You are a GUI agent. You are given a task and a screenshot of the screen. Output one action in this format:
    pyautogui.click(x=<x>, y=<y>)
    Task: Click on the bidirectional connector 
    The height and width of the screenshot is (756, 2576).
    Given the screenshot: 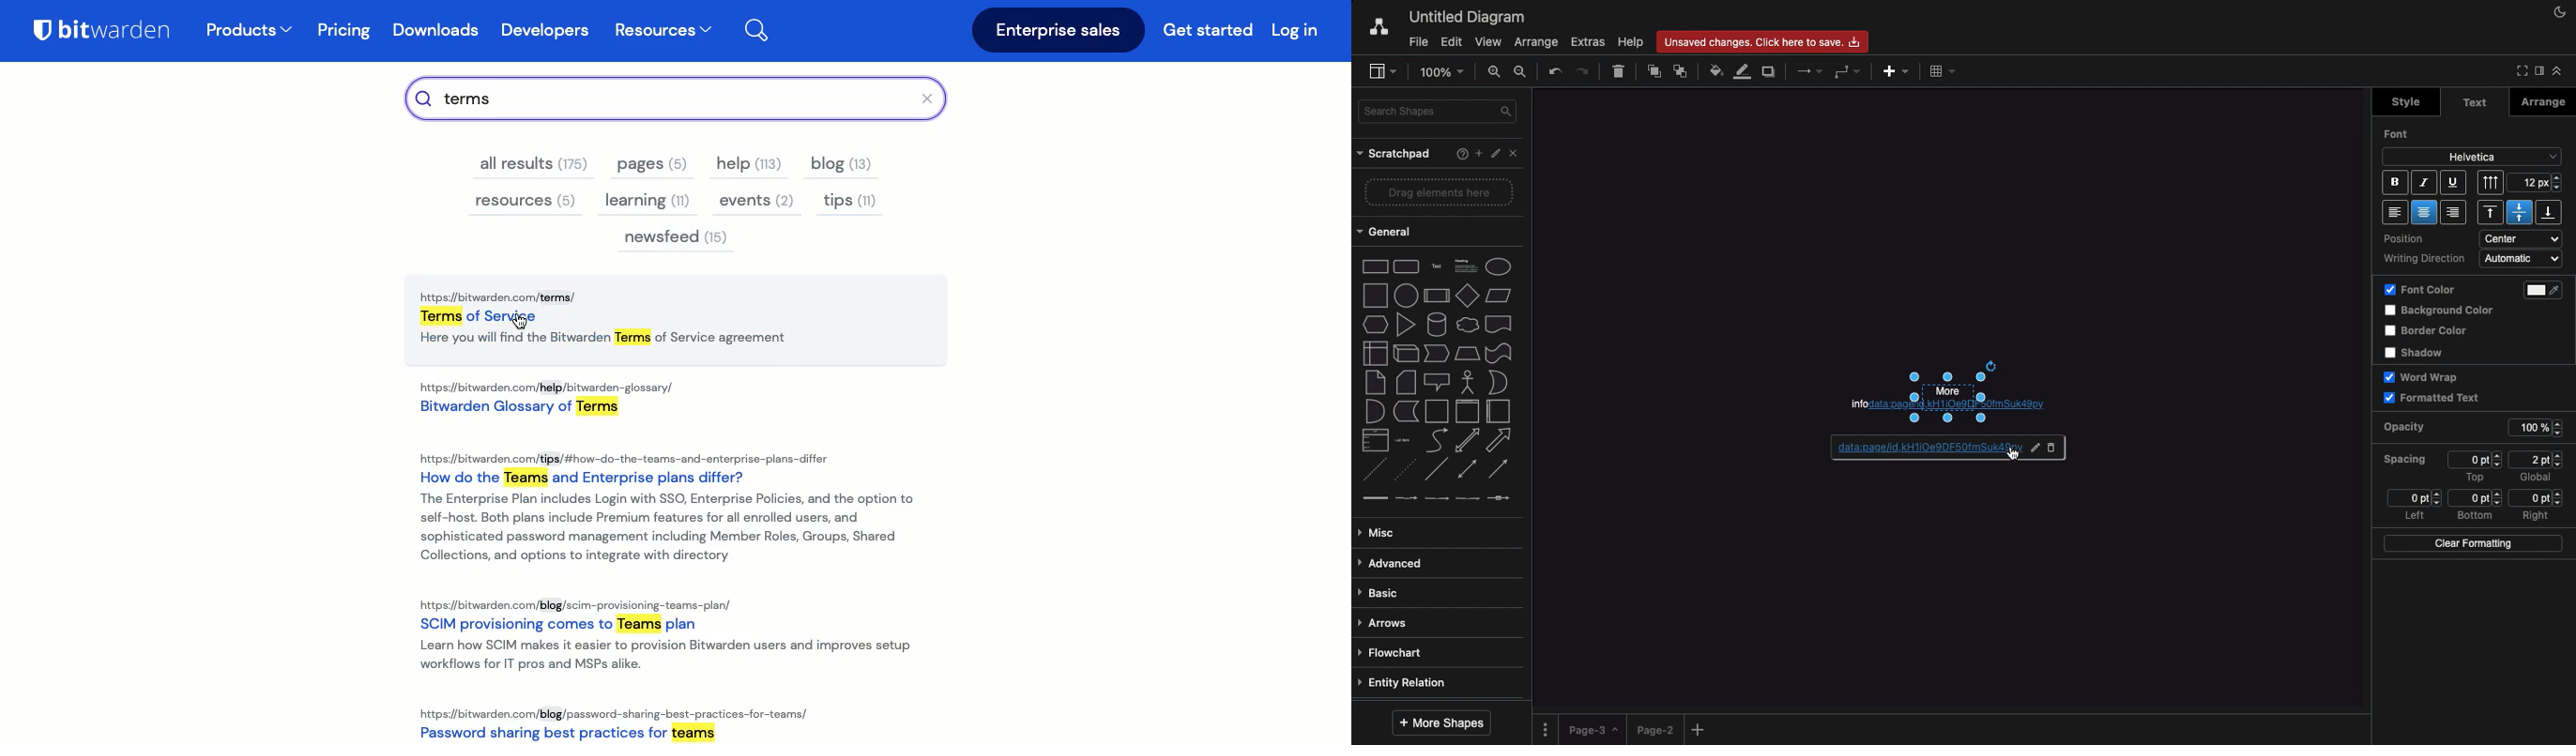 What is the action you would take?
    pyautogui.click(x=1466, y=469)
    